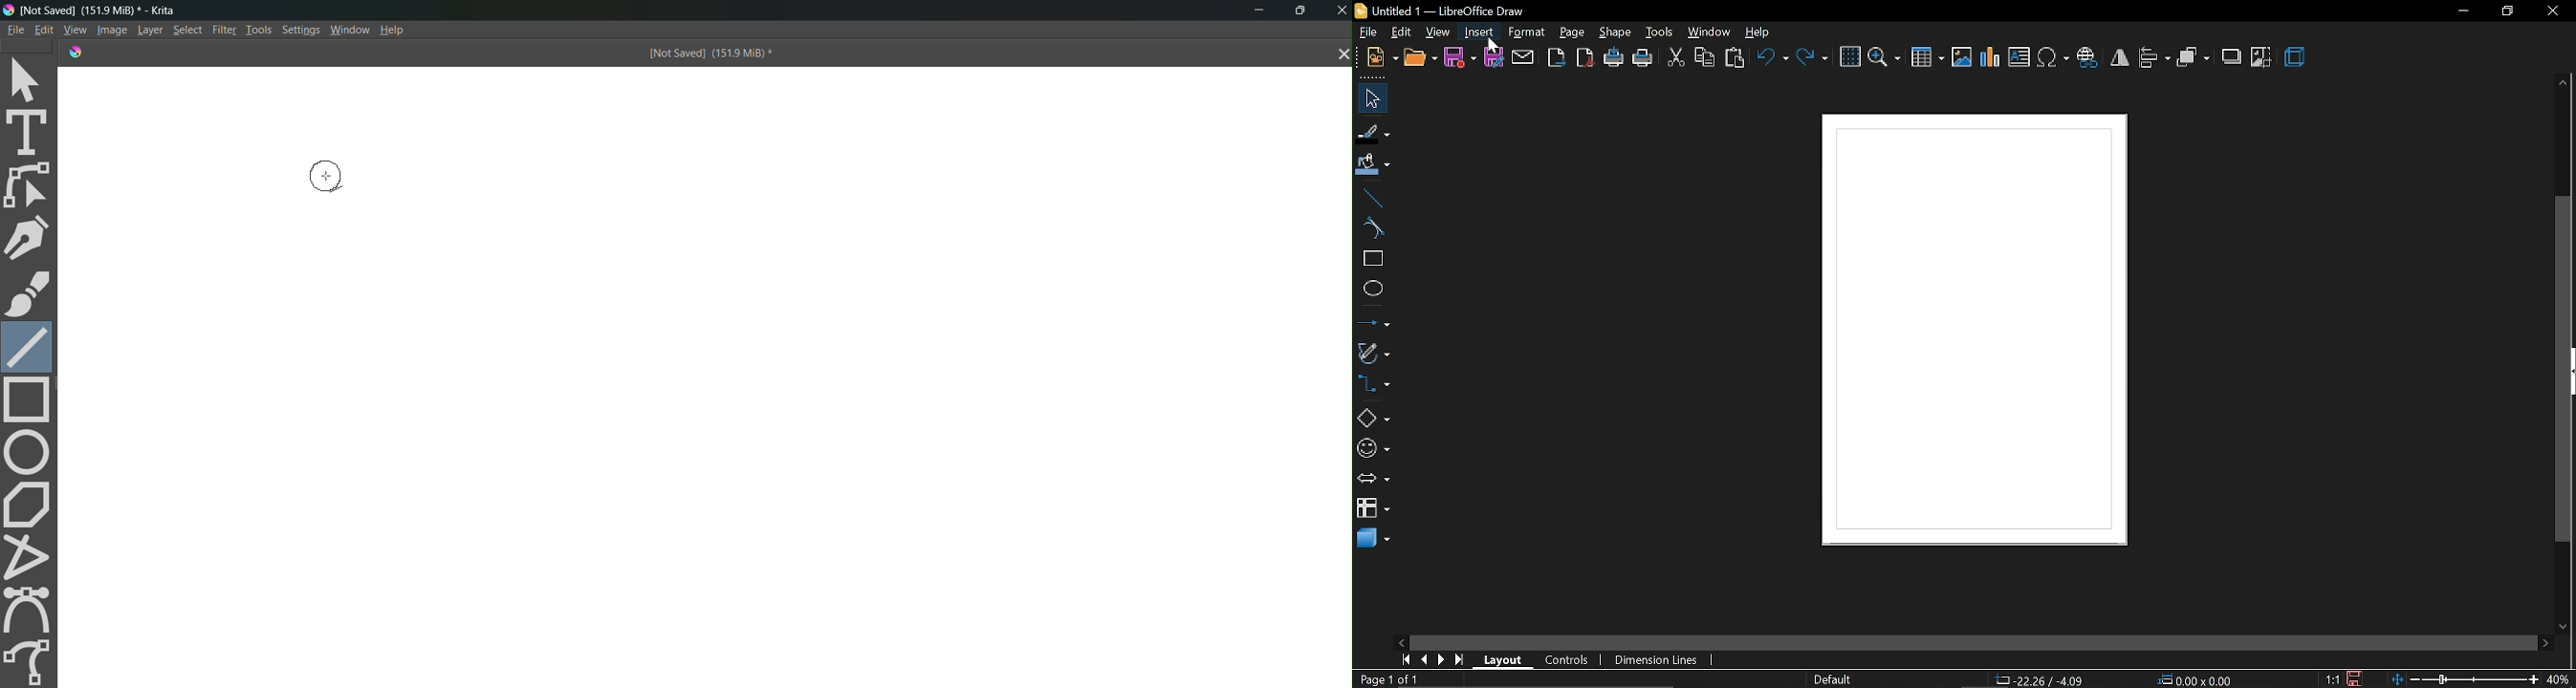 The width and height of the screenshot is (2576, 700). I want to click on insert text, so click(2020, 57).